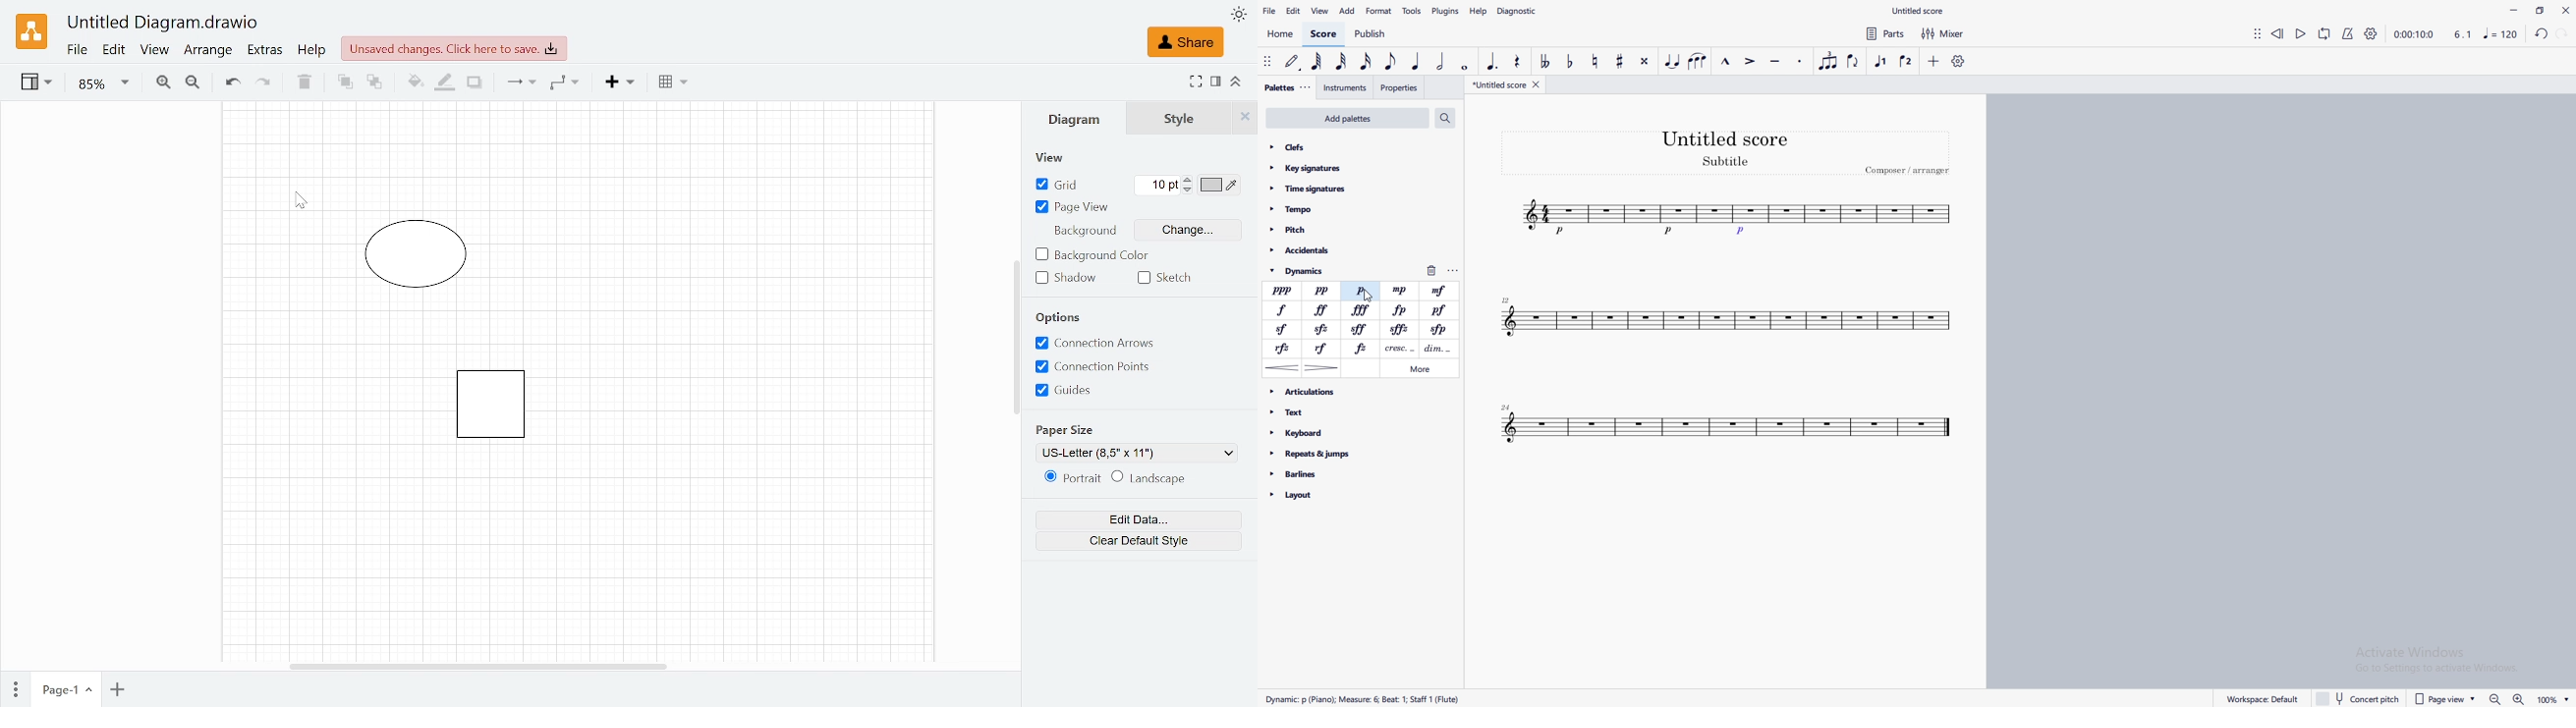 This screenshot has width=2576, height=728. I want to click on Background, so click(1083, 233).